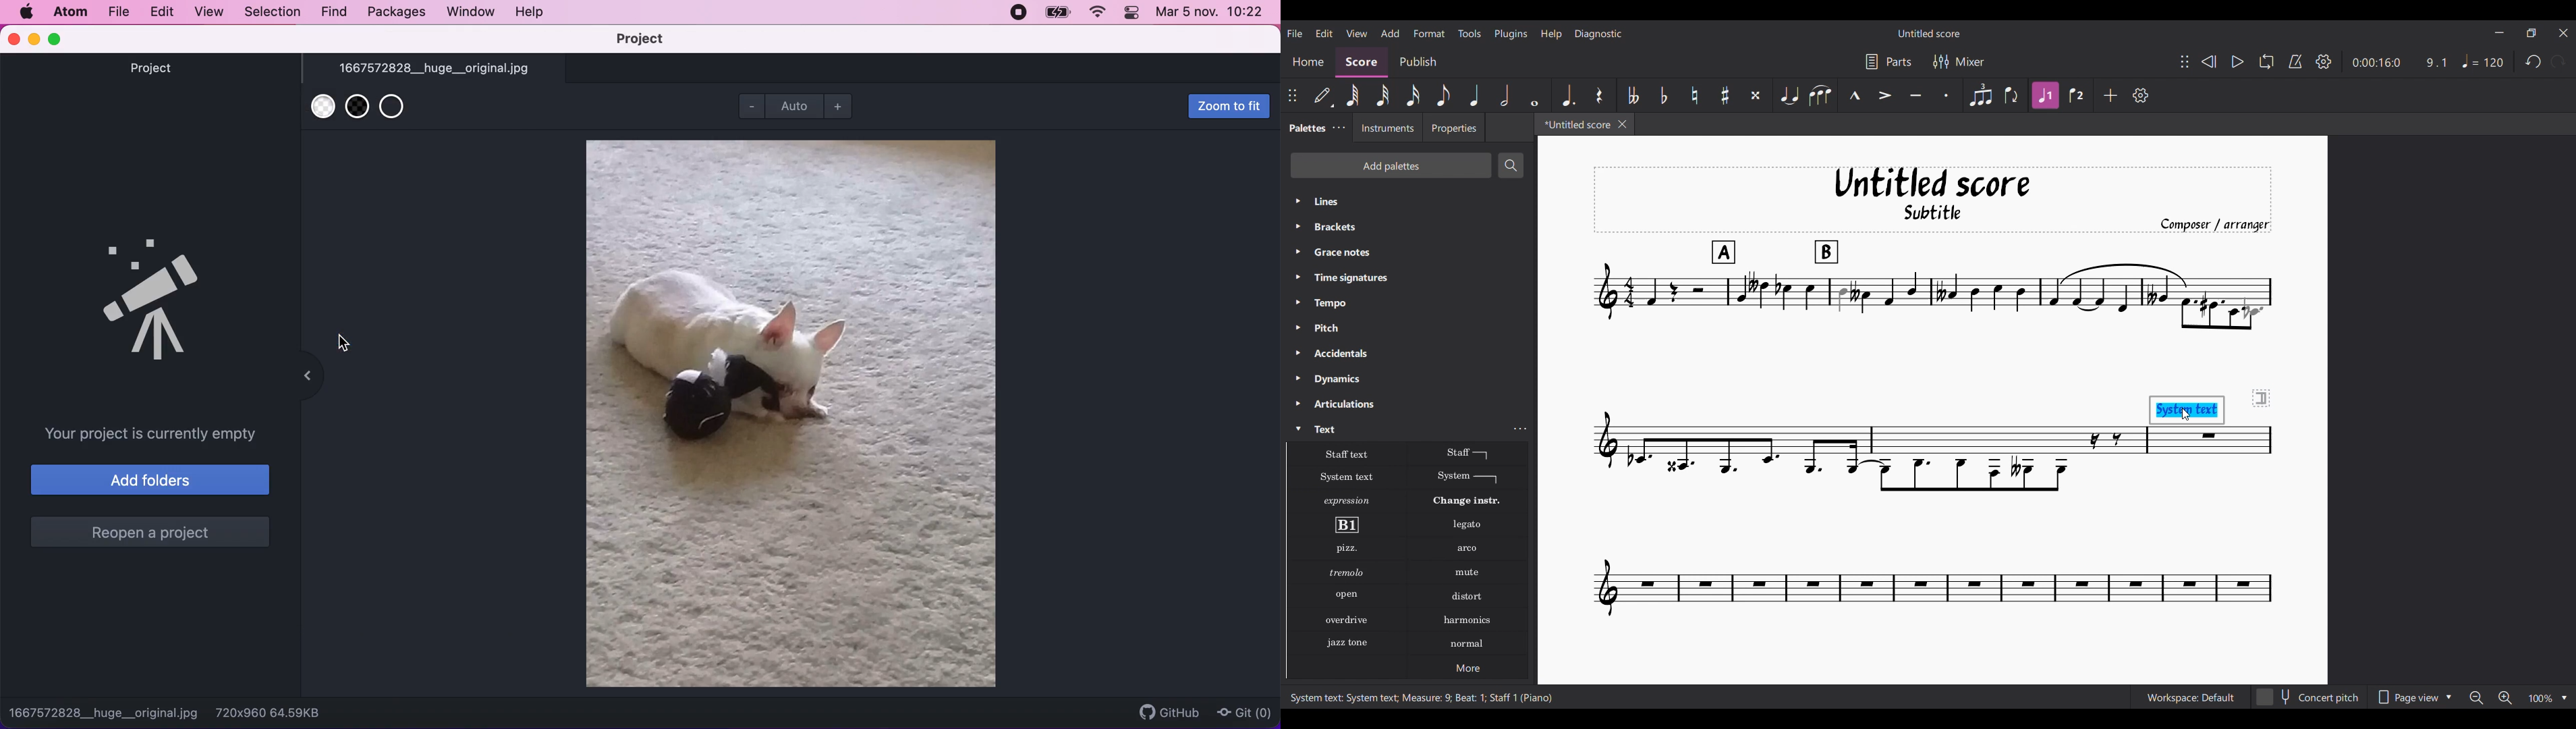 The height and width of the screenshot is (756, 2576). What do you see at coordinates (1916, 96) in the screenshot?
I see `Tenuto` at bounding box center [1916, 96].